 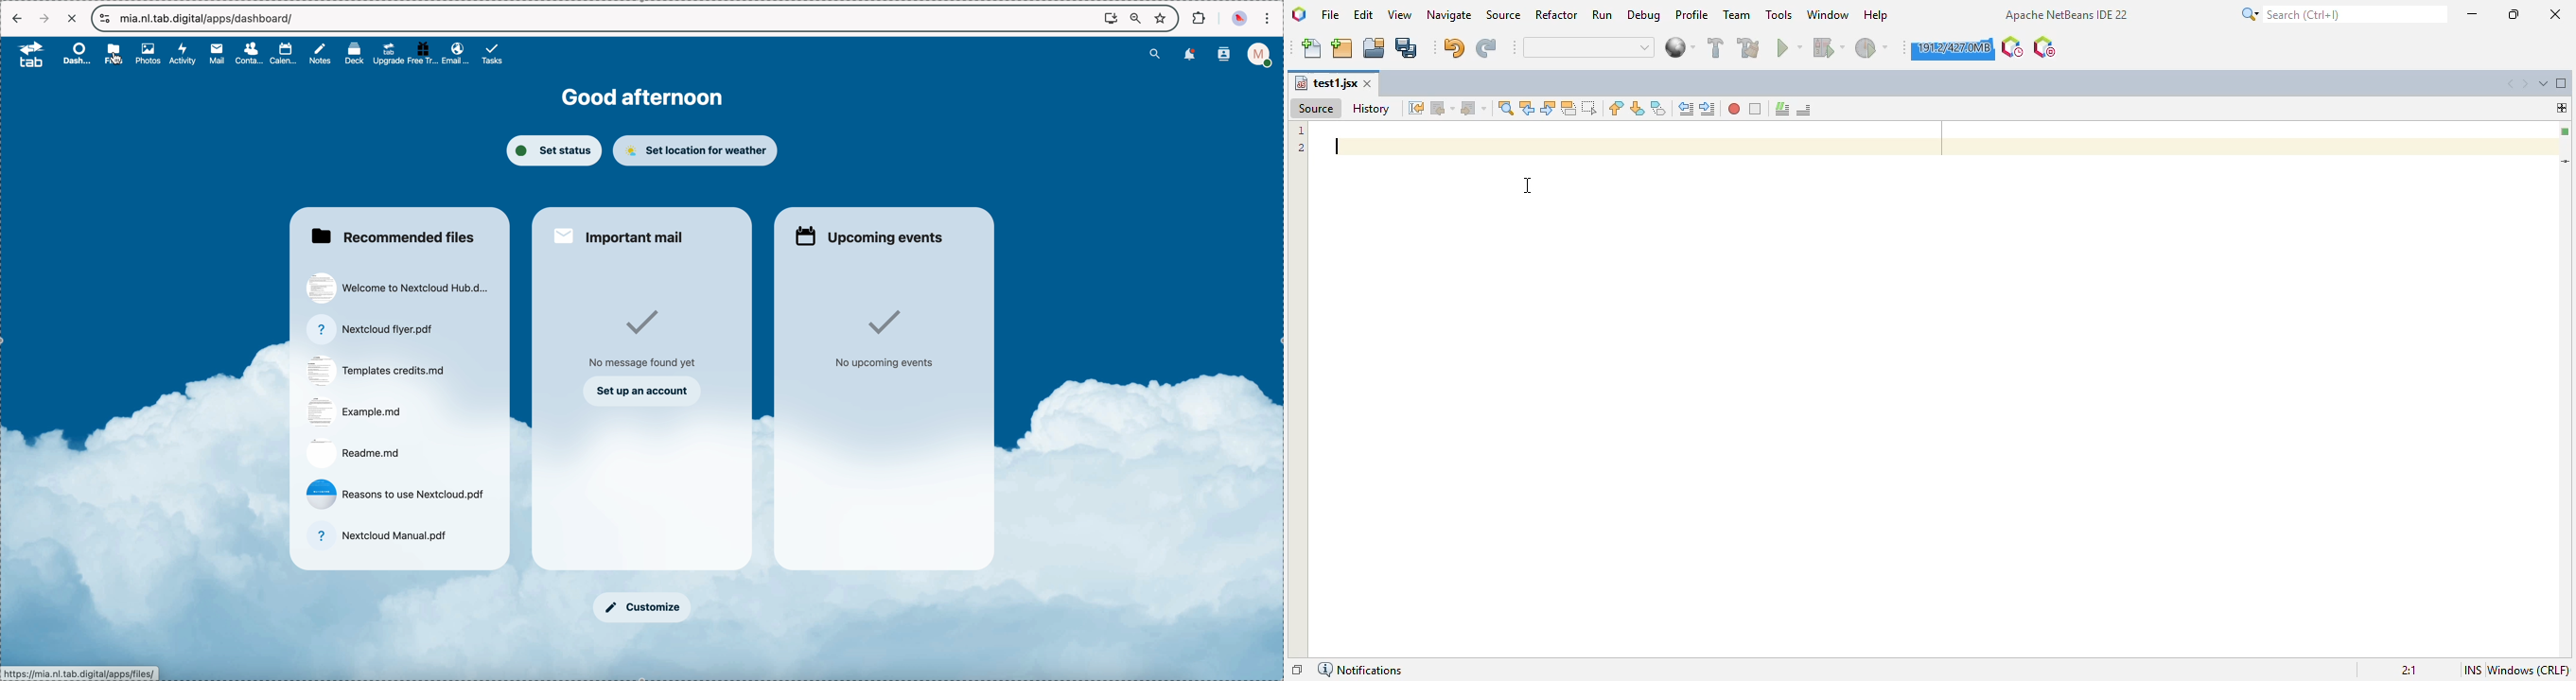 What do you see at coordinates (1873, 48) in the screenshot?
I see `profile project` at bounding box center [1873, 48].